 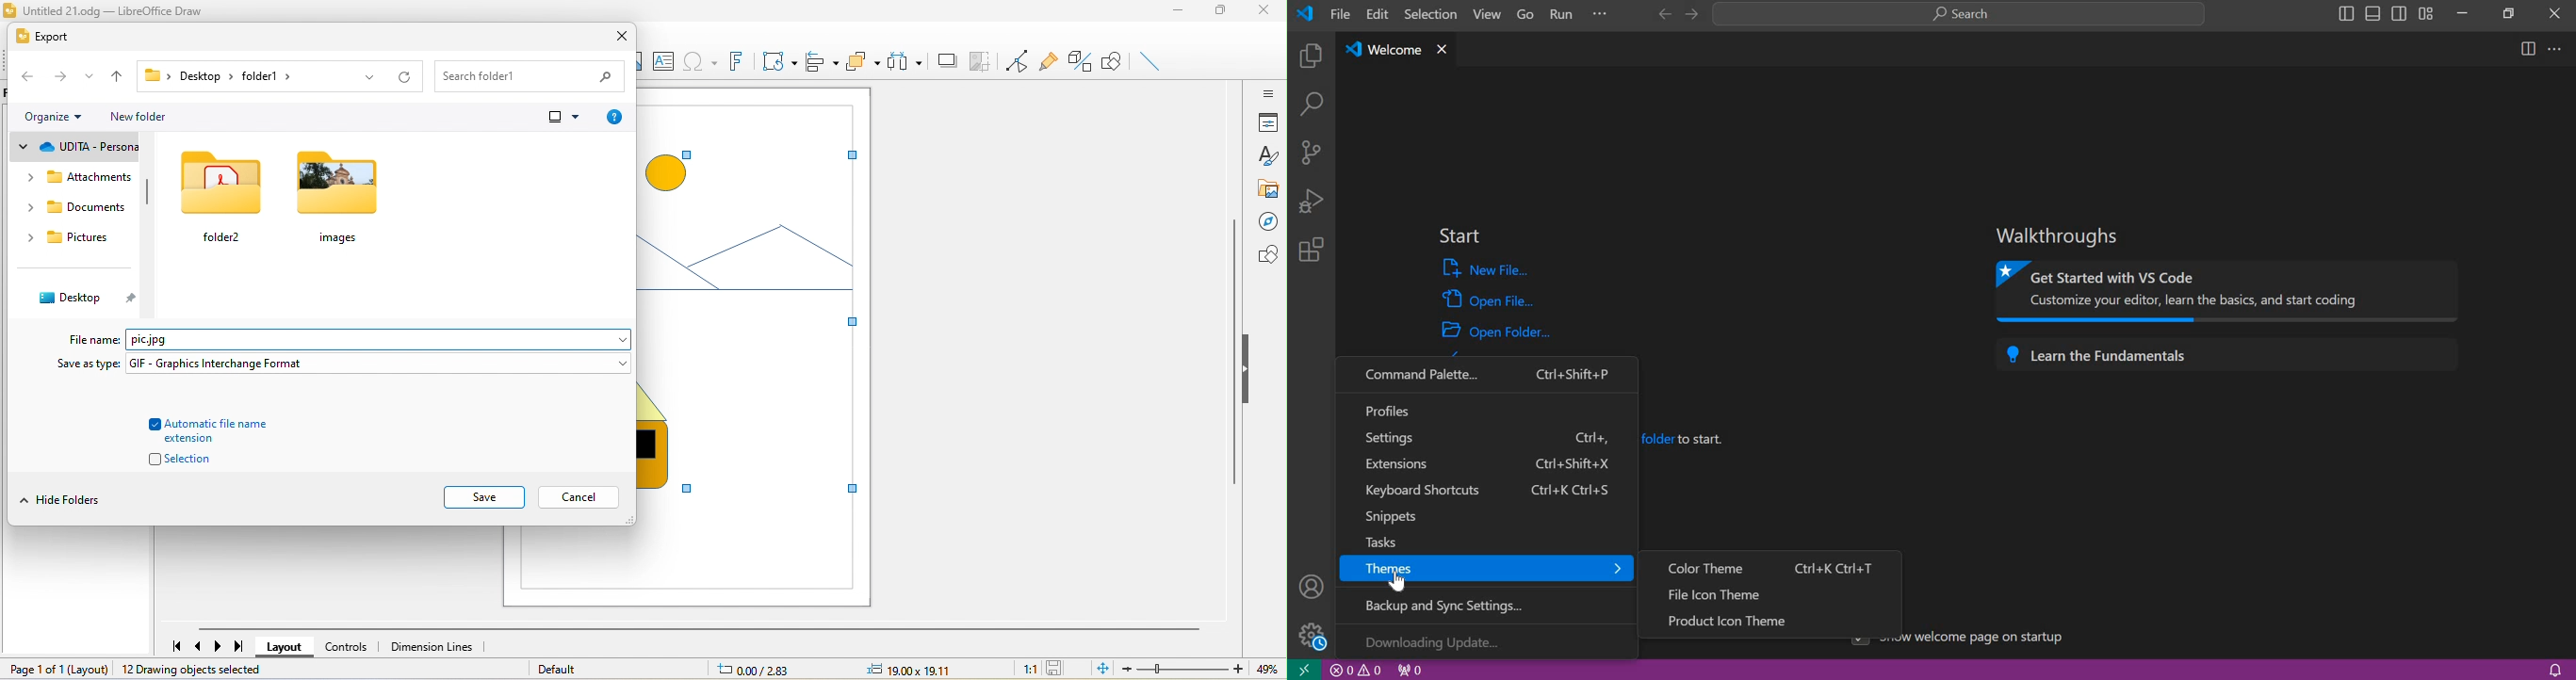 I want to click on next, so click(x=220, y=646).